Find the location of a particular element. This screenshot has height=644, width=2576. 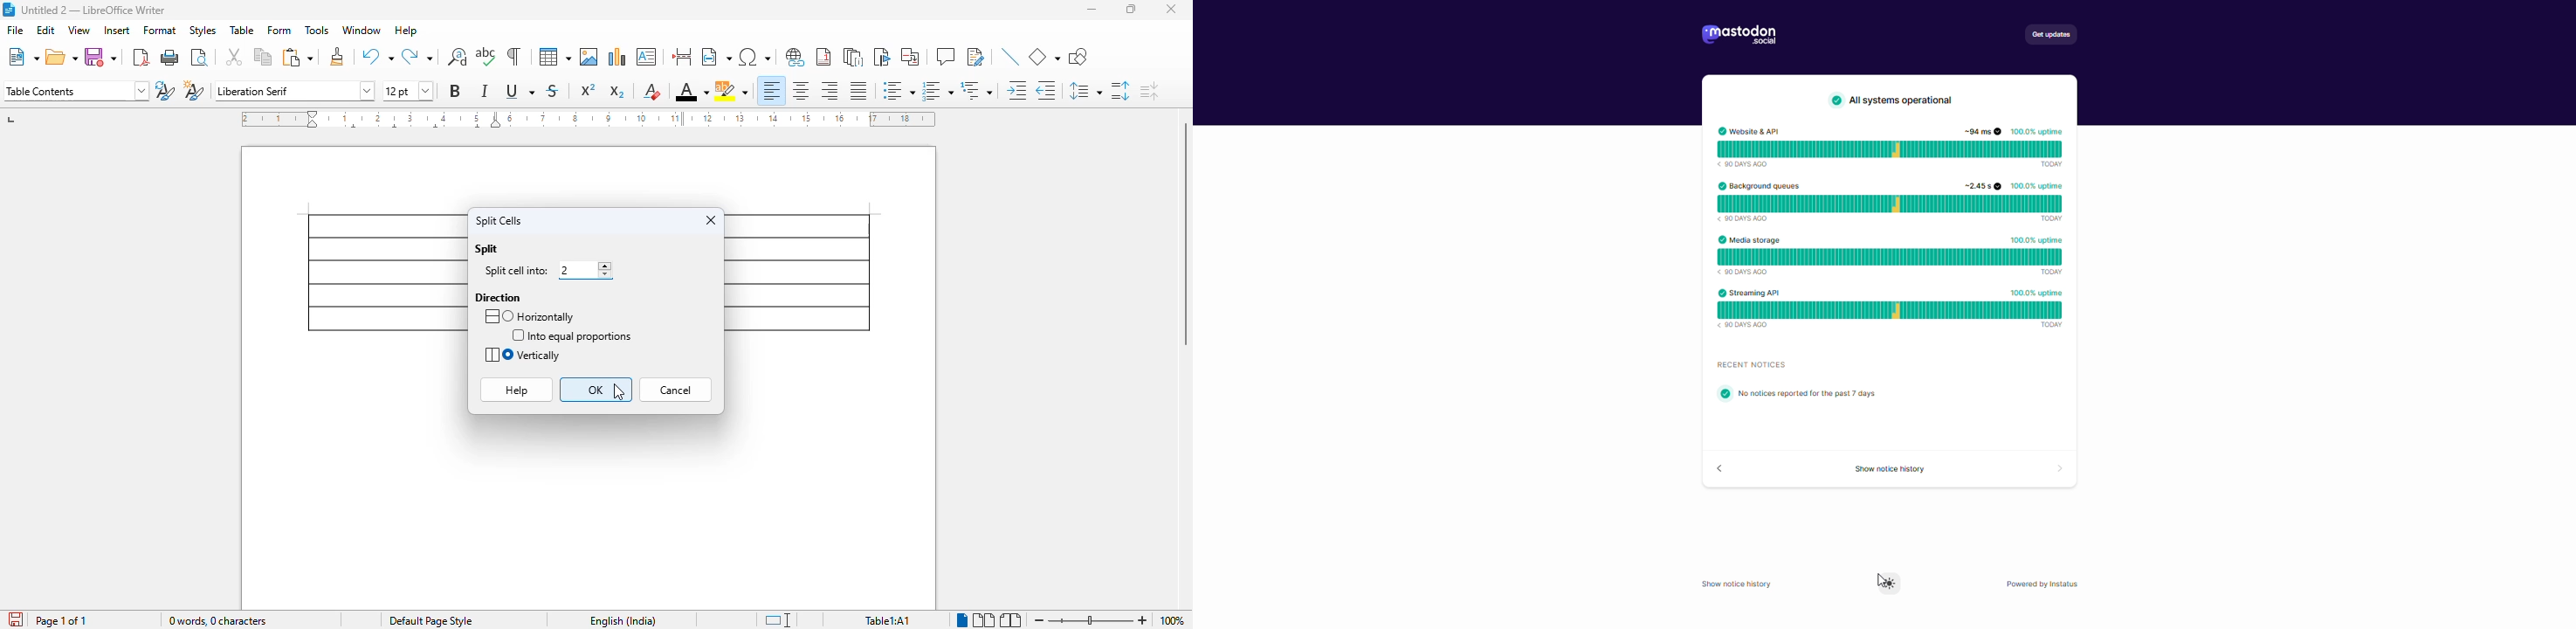

find and replace is located at coordinates (457, 57).